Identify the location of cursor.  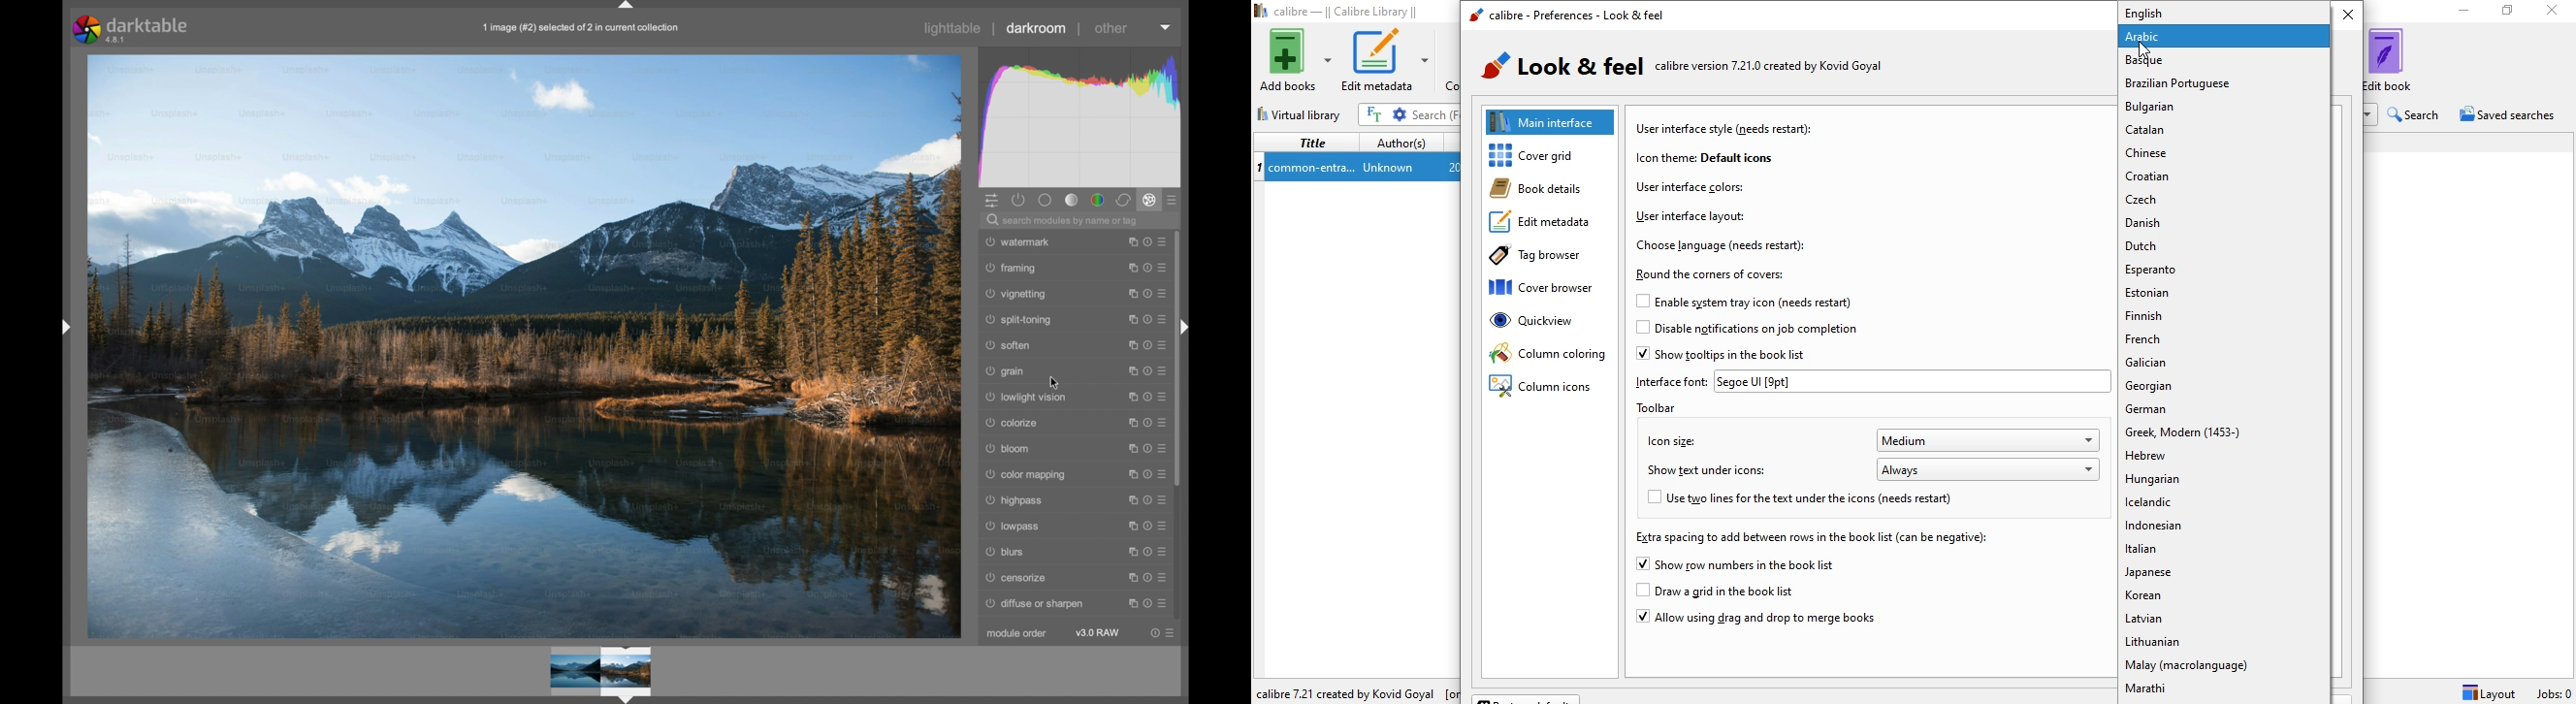
(2144, 52).